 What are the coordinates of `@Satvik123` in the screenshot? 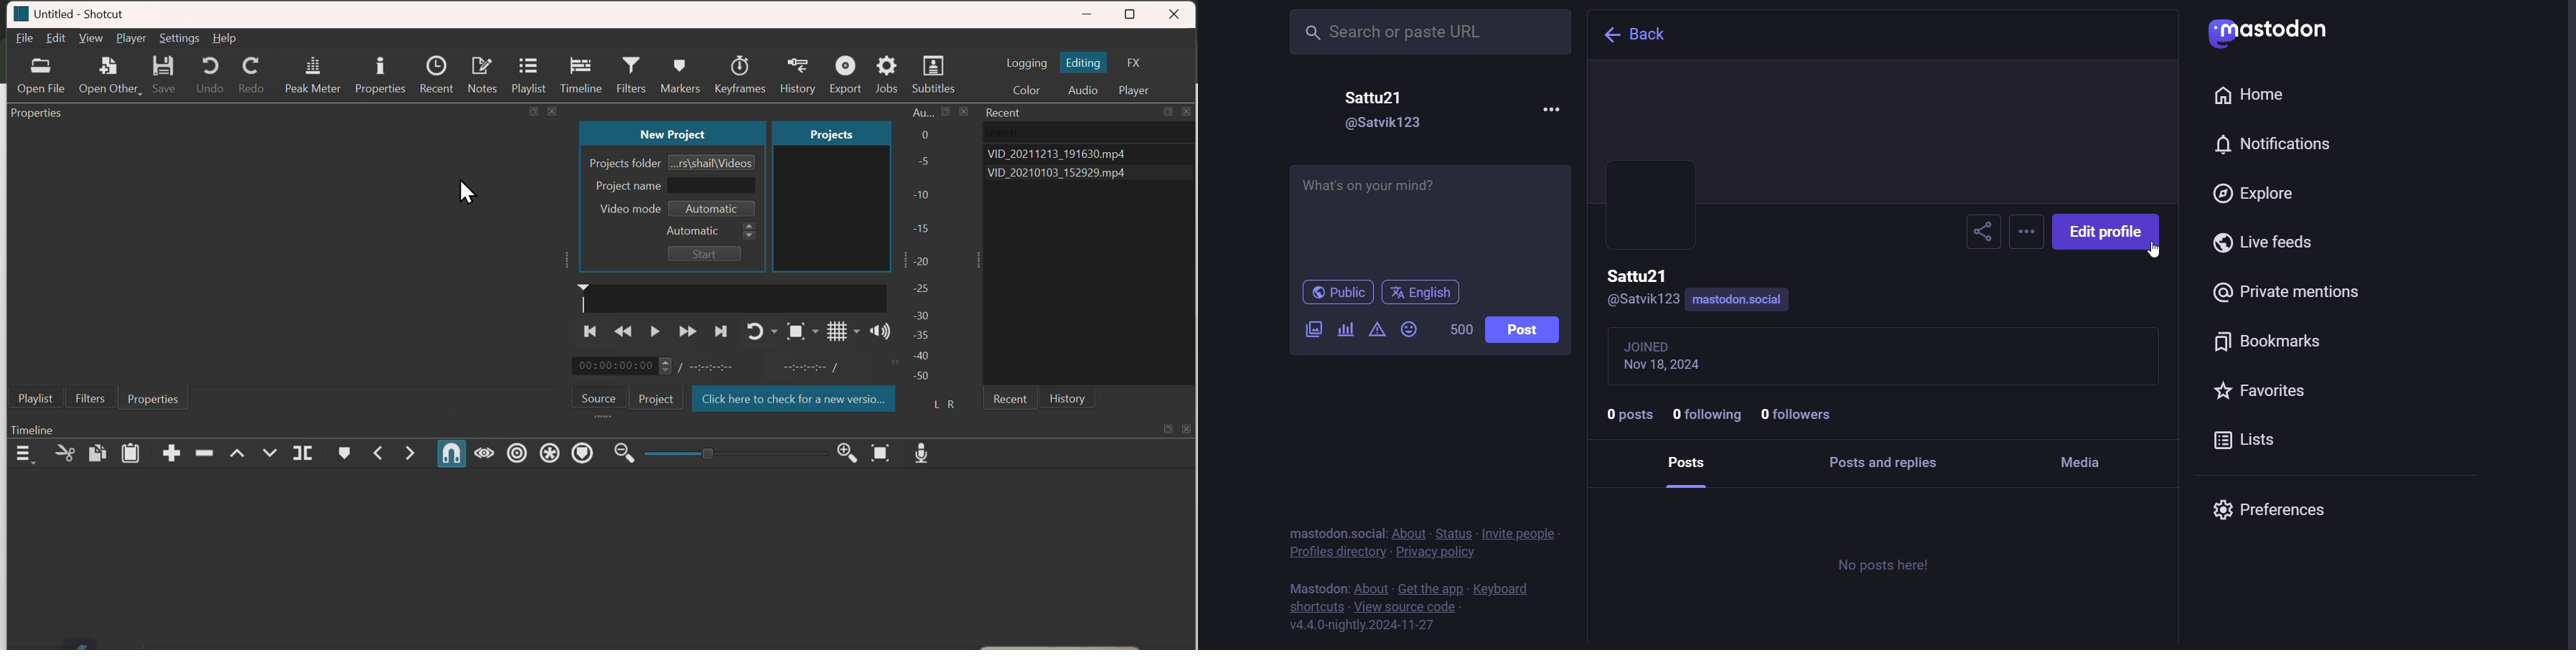 It's located at (1647, 298).